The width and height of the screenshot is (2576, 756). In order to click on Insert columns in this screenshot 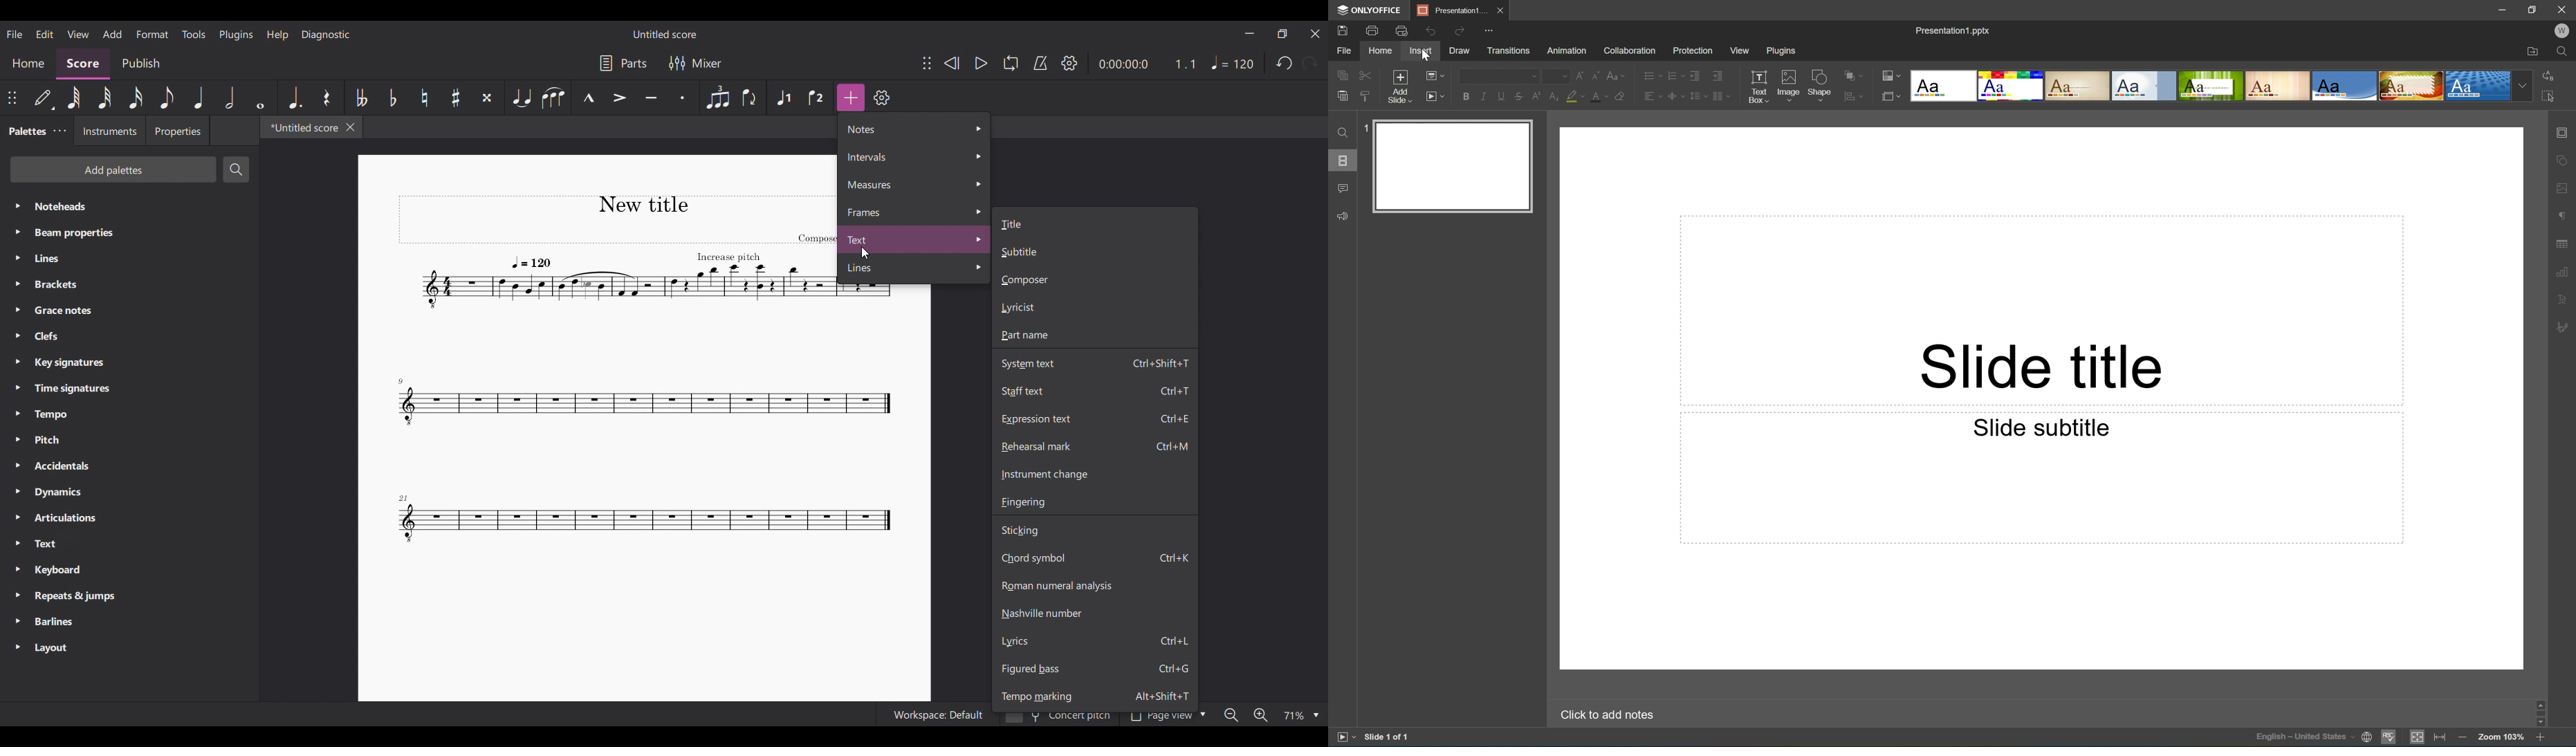, I will do `click(1724, 99)`.